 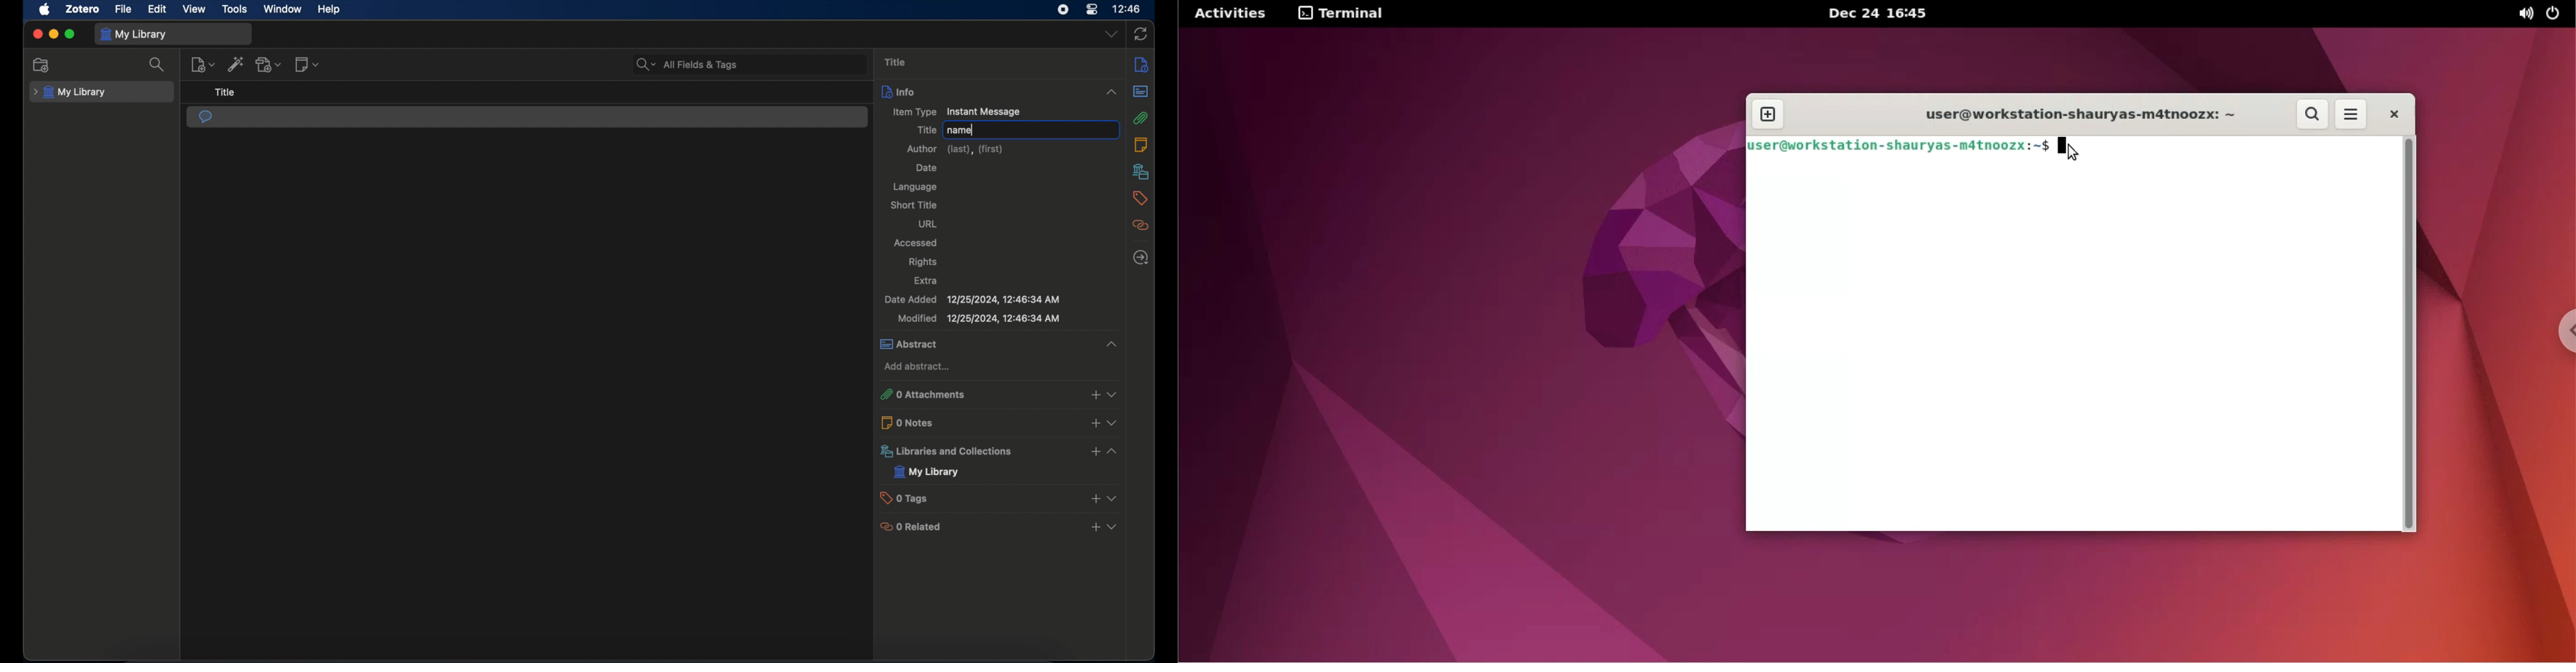 What do you see at coordinates (1001, 91) in the screenshot?
I see `info` at bounding box center [1001, 91].